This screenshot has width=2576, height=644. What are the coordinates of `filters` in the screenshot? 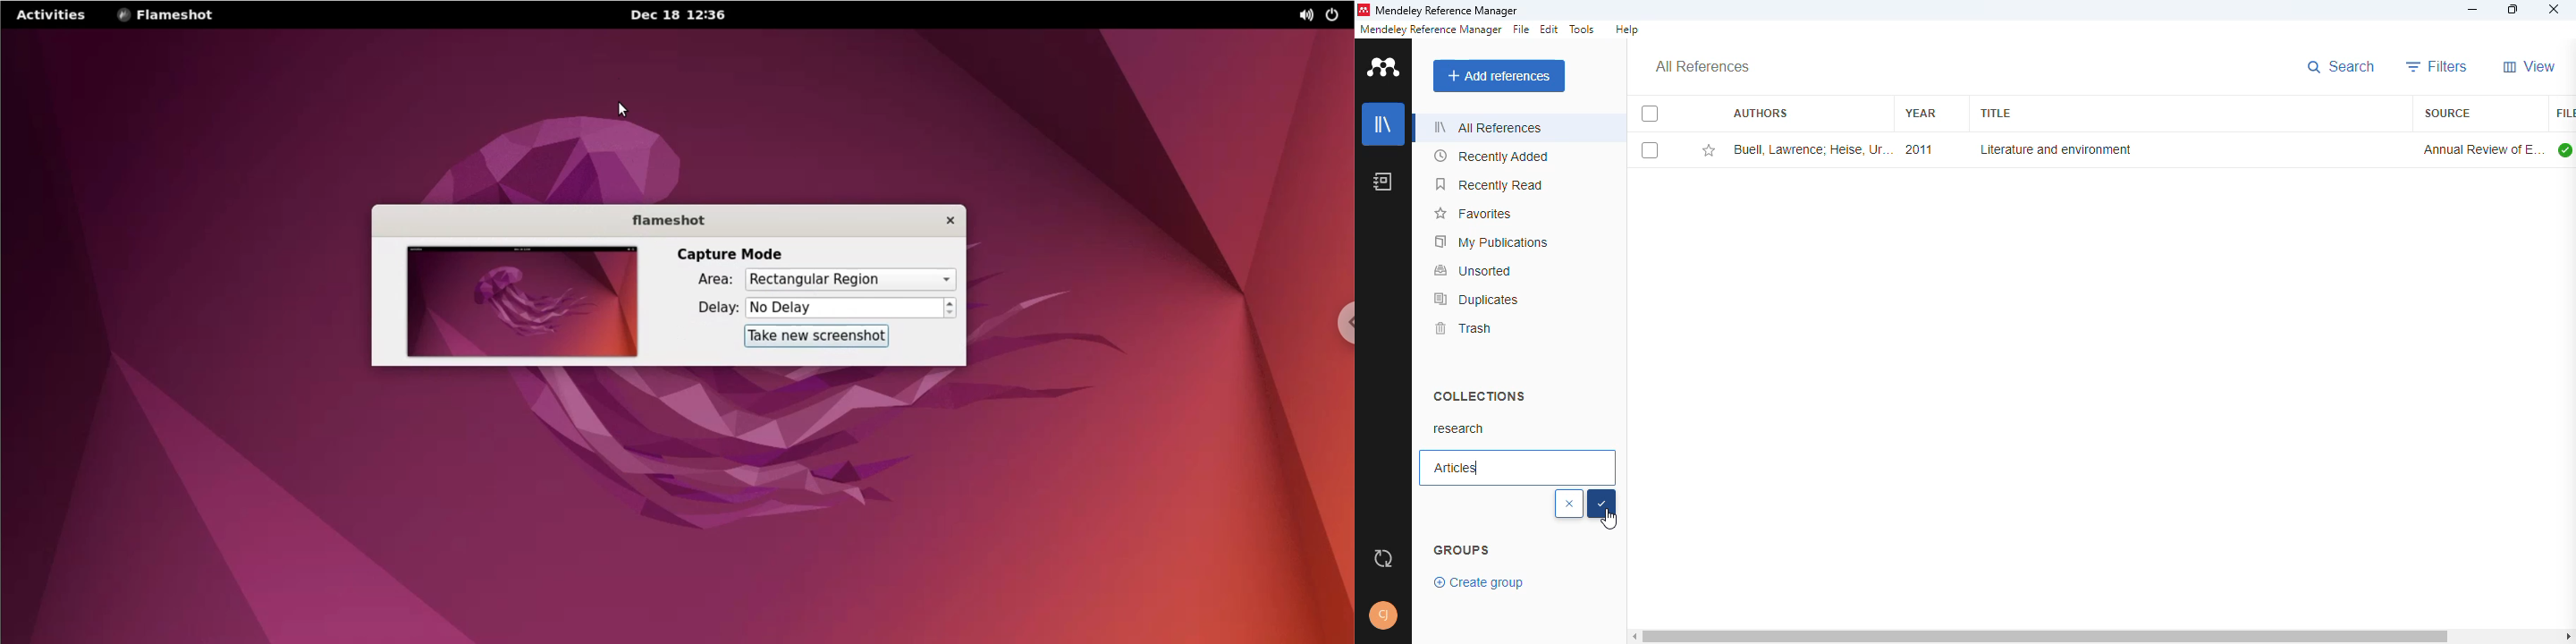 It's located at (2437, 66).